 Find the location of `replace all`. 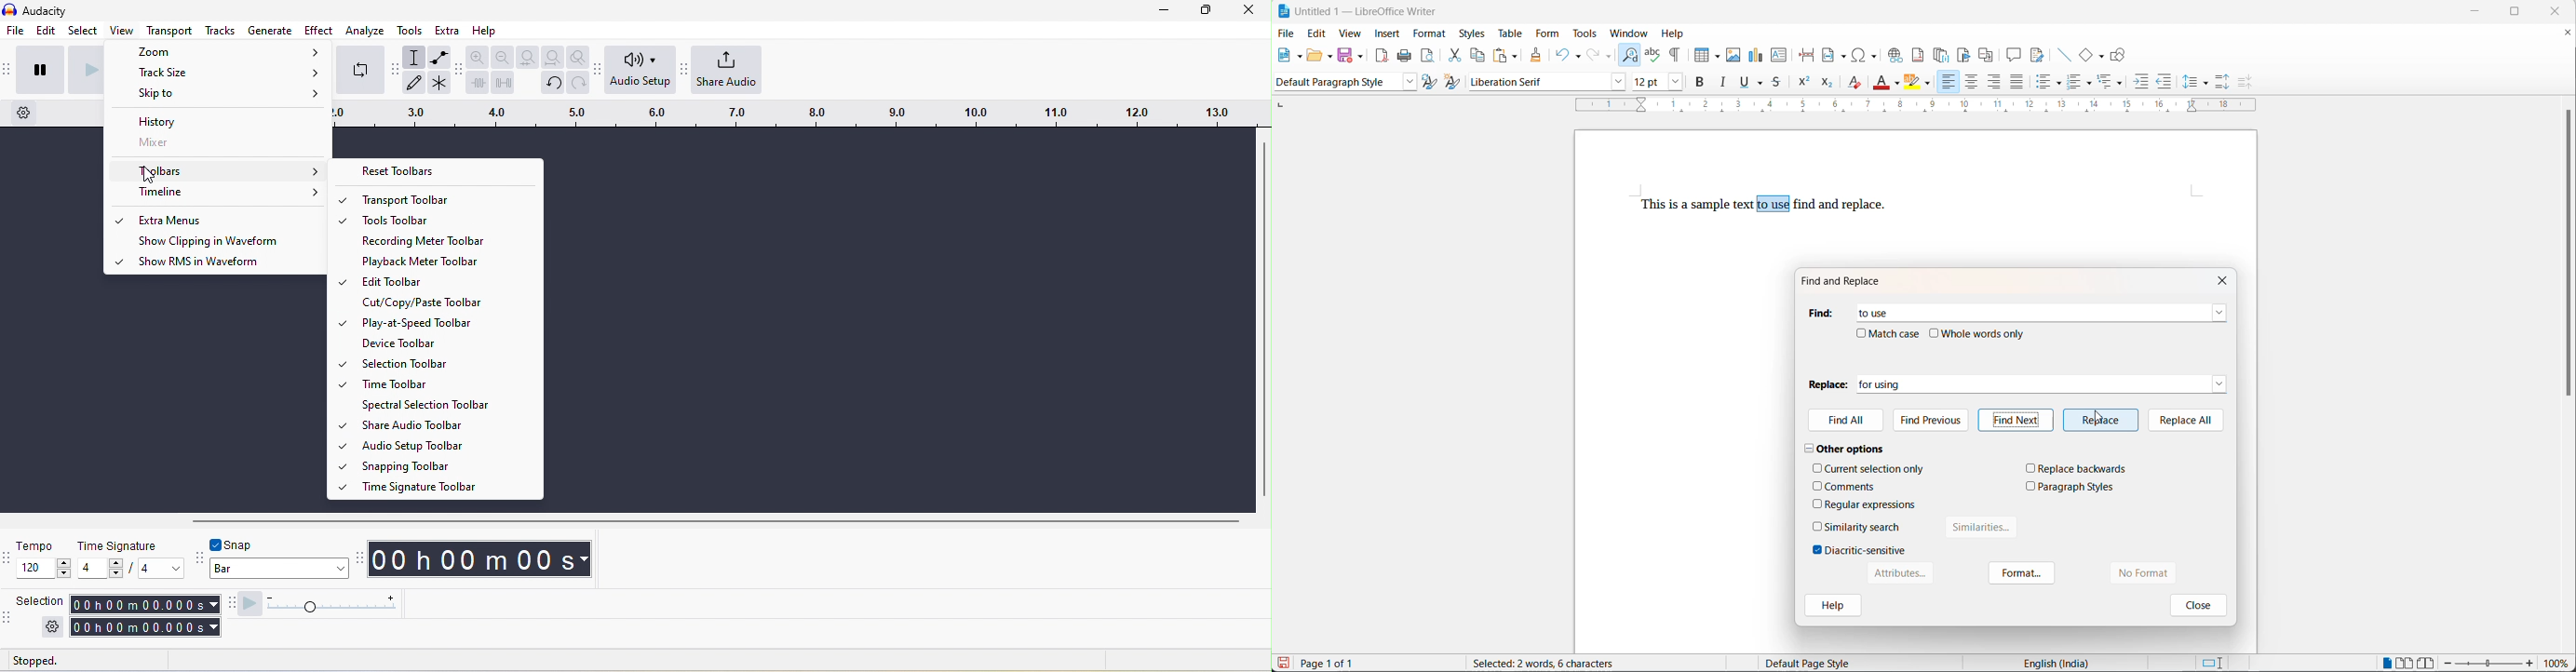

replace all is located at coordinates (2187, 419).